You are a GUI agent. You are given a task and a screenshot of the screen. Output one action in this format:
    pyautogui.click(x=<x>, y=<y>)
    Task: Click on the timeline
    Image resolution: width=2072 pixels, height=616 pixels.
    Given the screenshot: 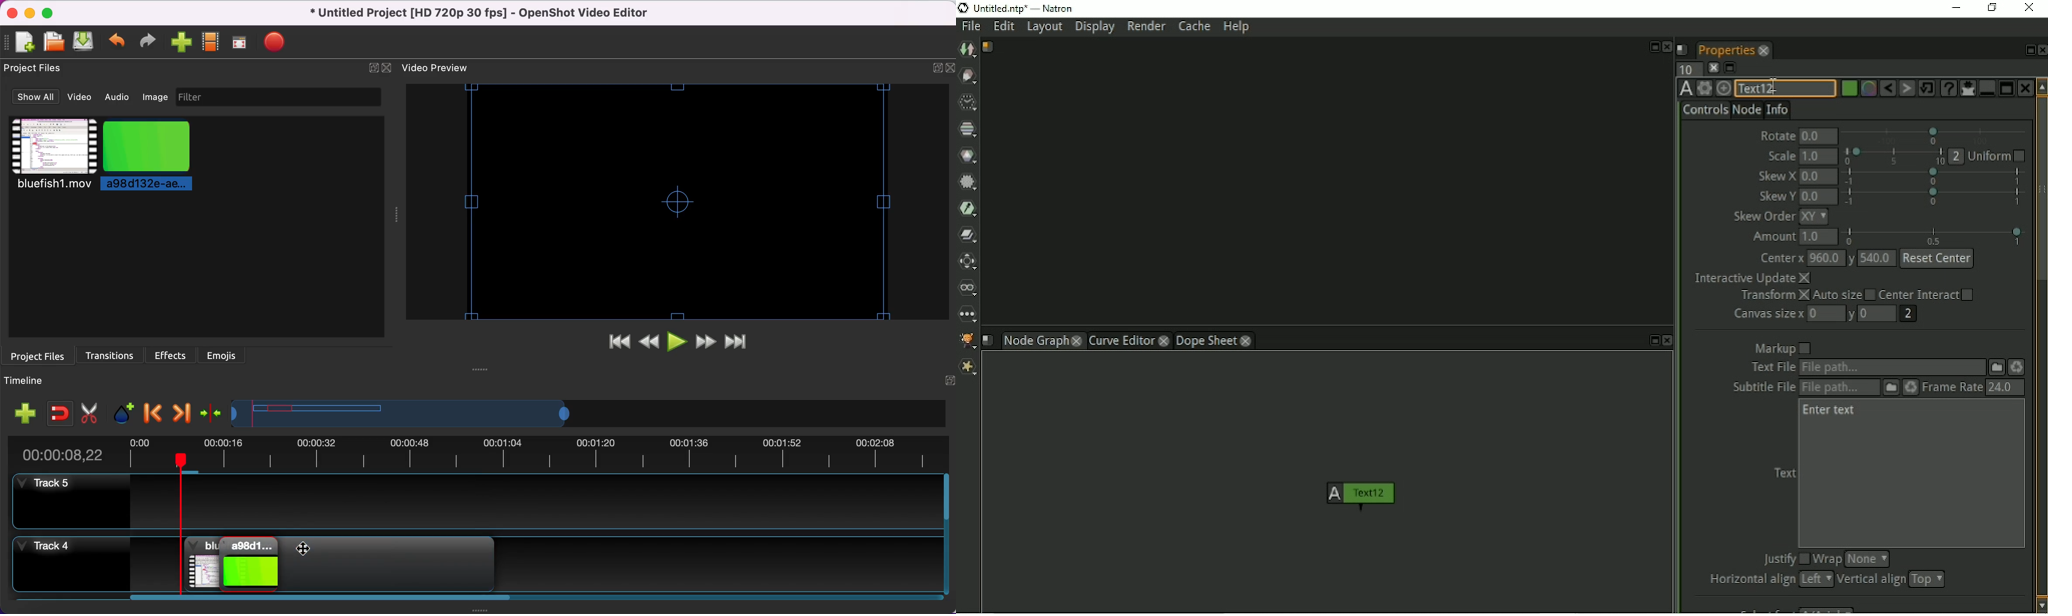 What is the action you would take?
    pyautogui.click(x=503, y=413)
    